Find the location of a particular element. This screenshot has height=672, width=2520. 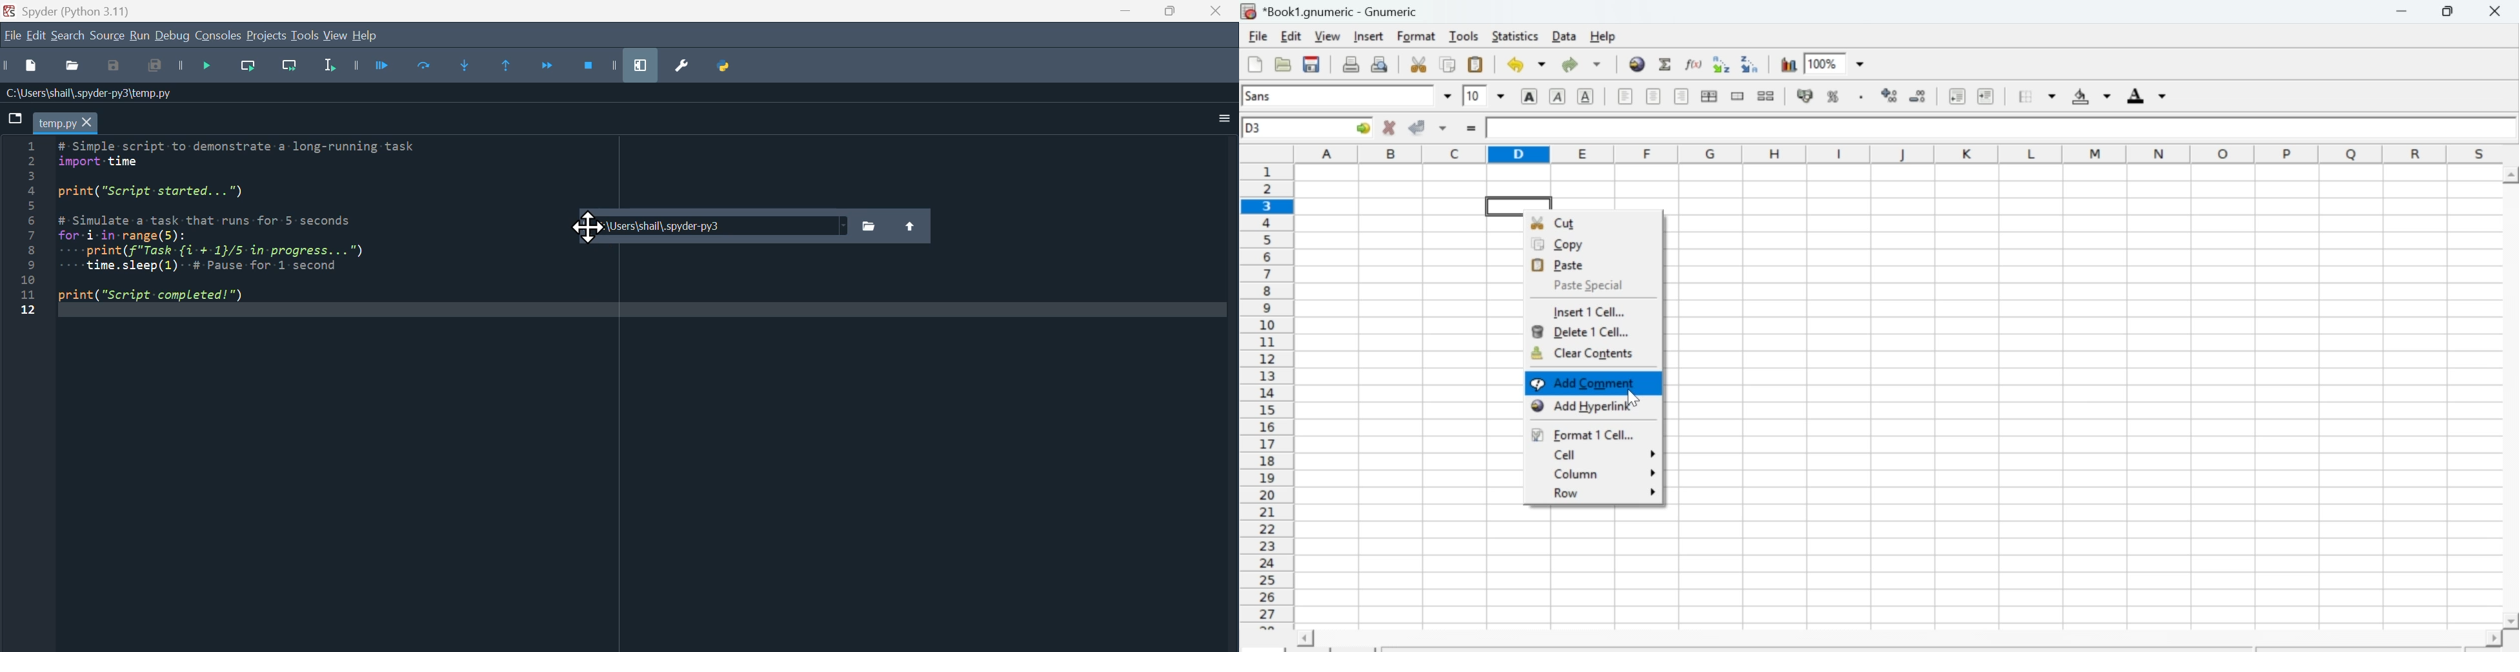

= is located at coordinates (1470, 129).